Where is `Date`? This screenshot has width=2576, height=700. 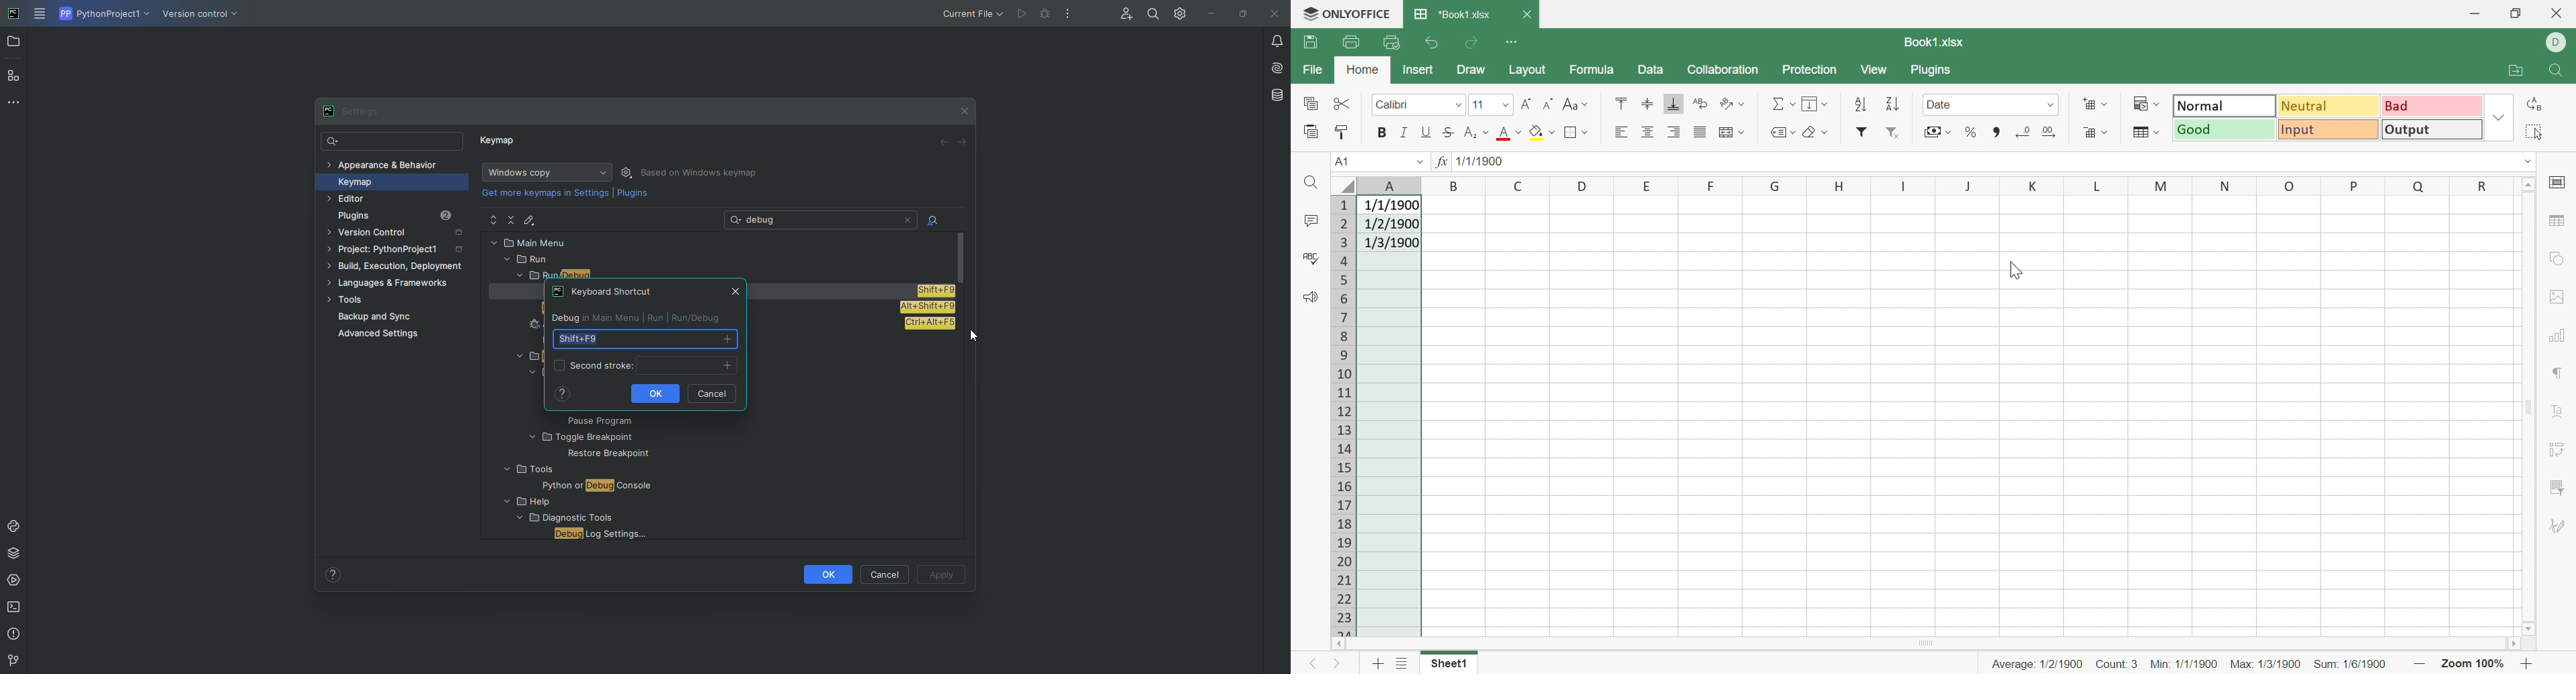 Date is located at coordinates (1942, 105).